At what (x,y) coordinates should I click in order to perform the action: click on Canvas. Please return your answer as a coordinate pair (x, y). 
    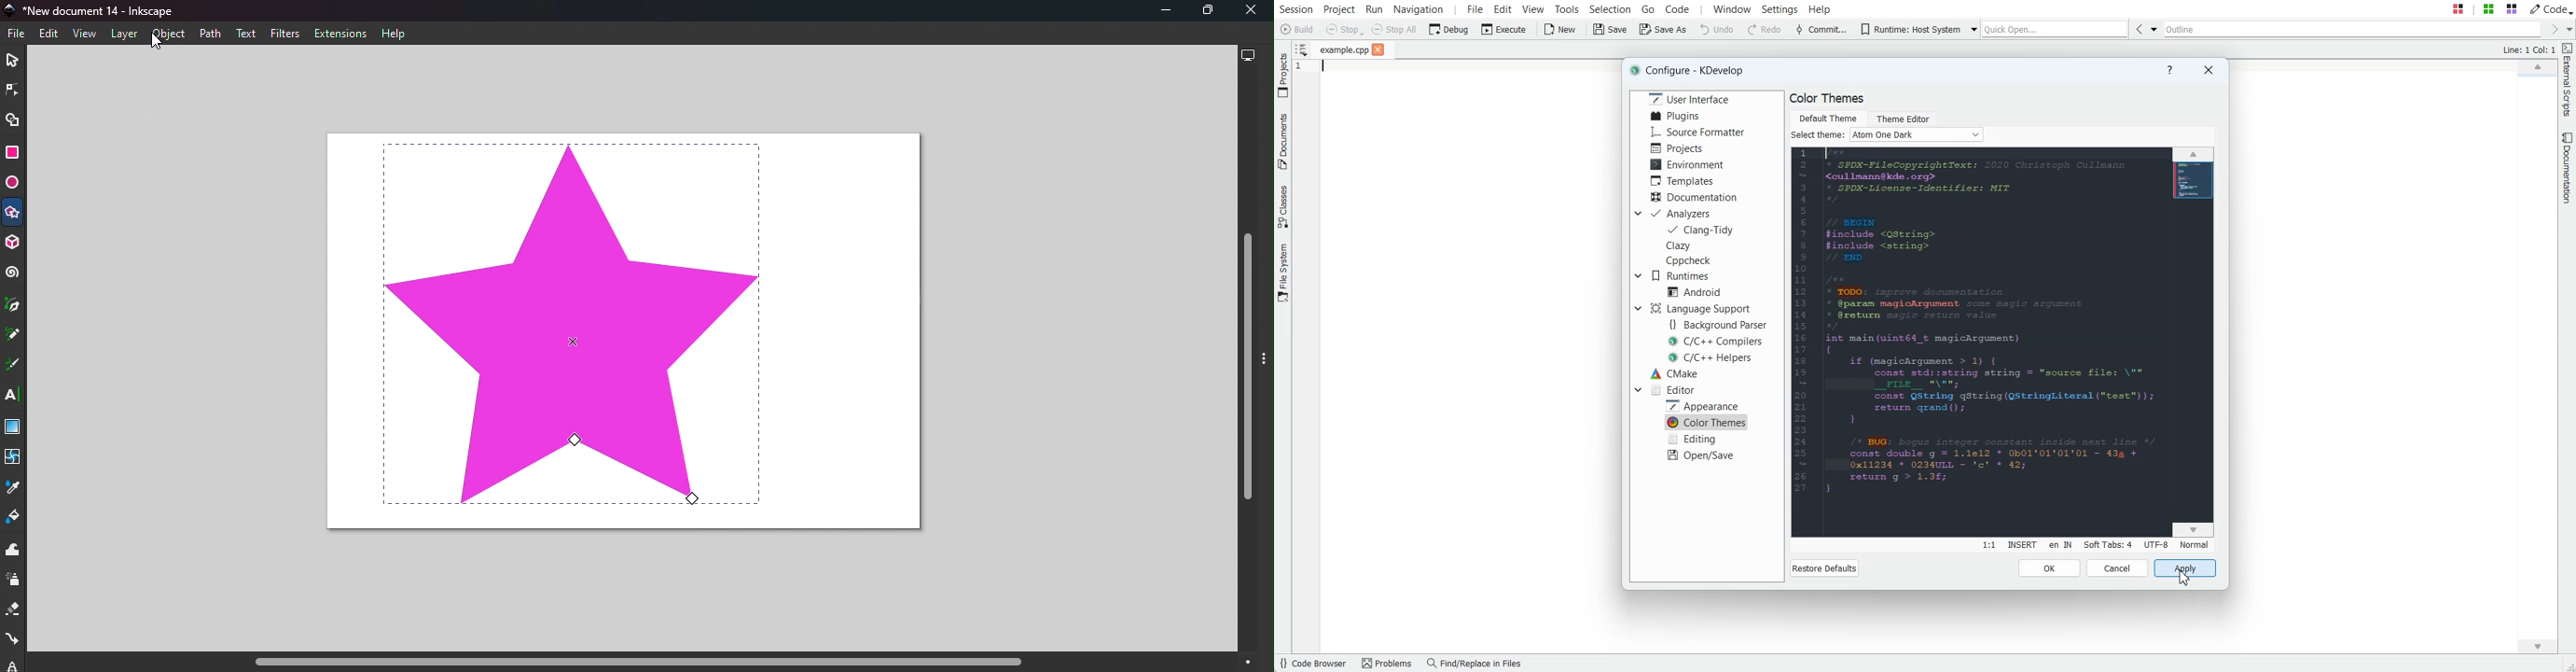
    Looking at the image, I should click on (622, 332).